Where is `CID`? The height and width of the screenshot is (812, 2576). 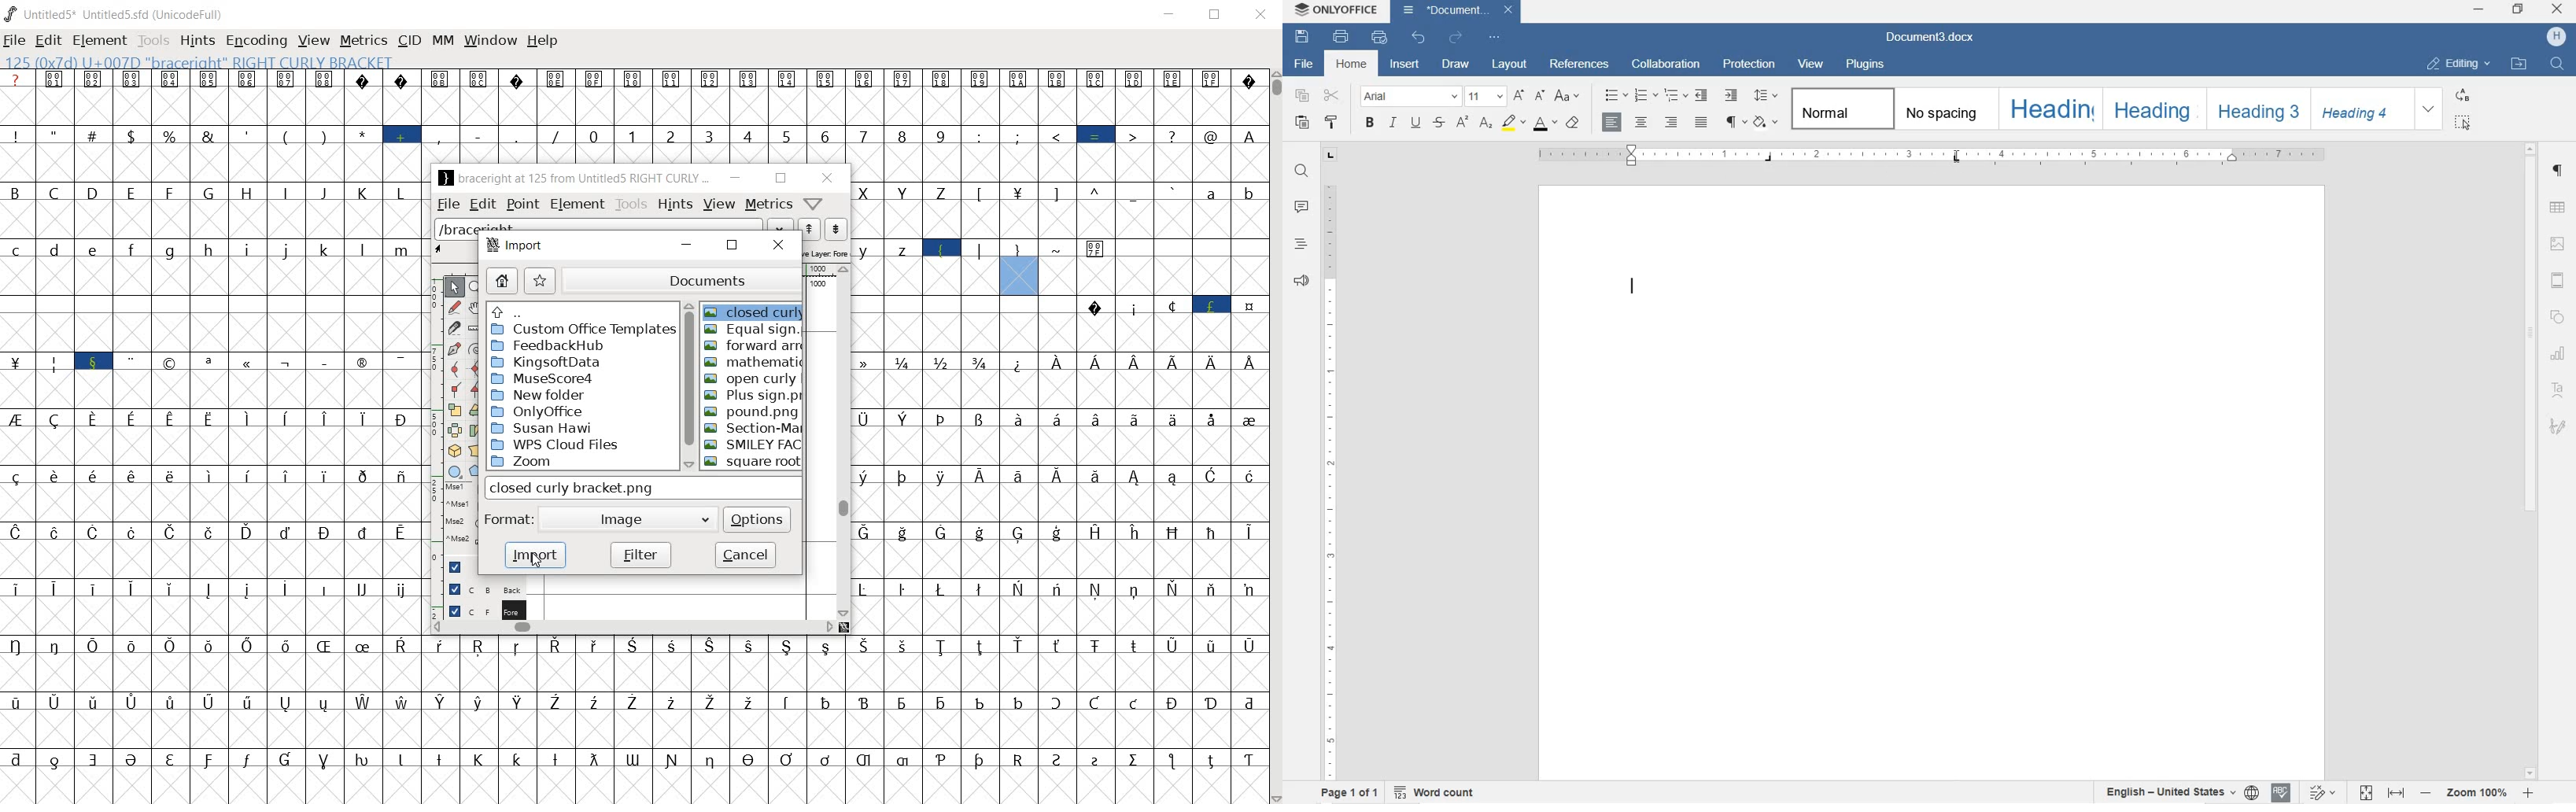
CID is located at coordinates (409, 41).